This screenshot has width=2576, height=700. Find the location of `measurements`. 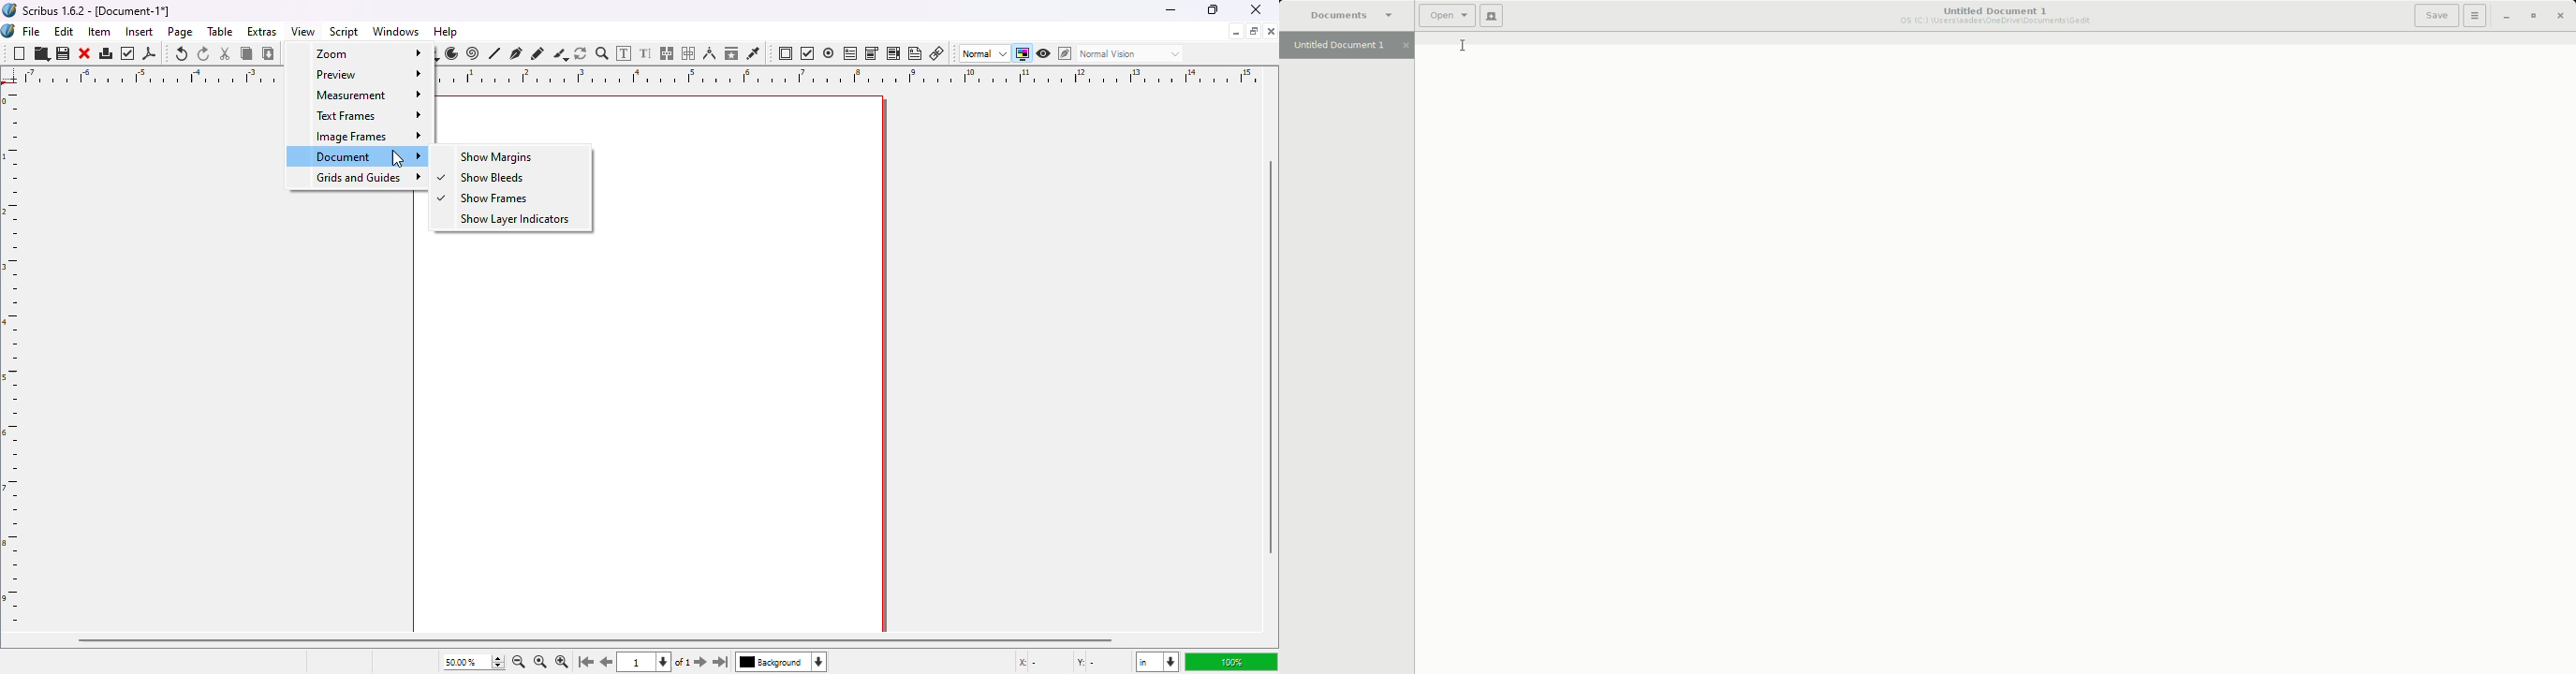

measurements is located at coordinates (710, 53).